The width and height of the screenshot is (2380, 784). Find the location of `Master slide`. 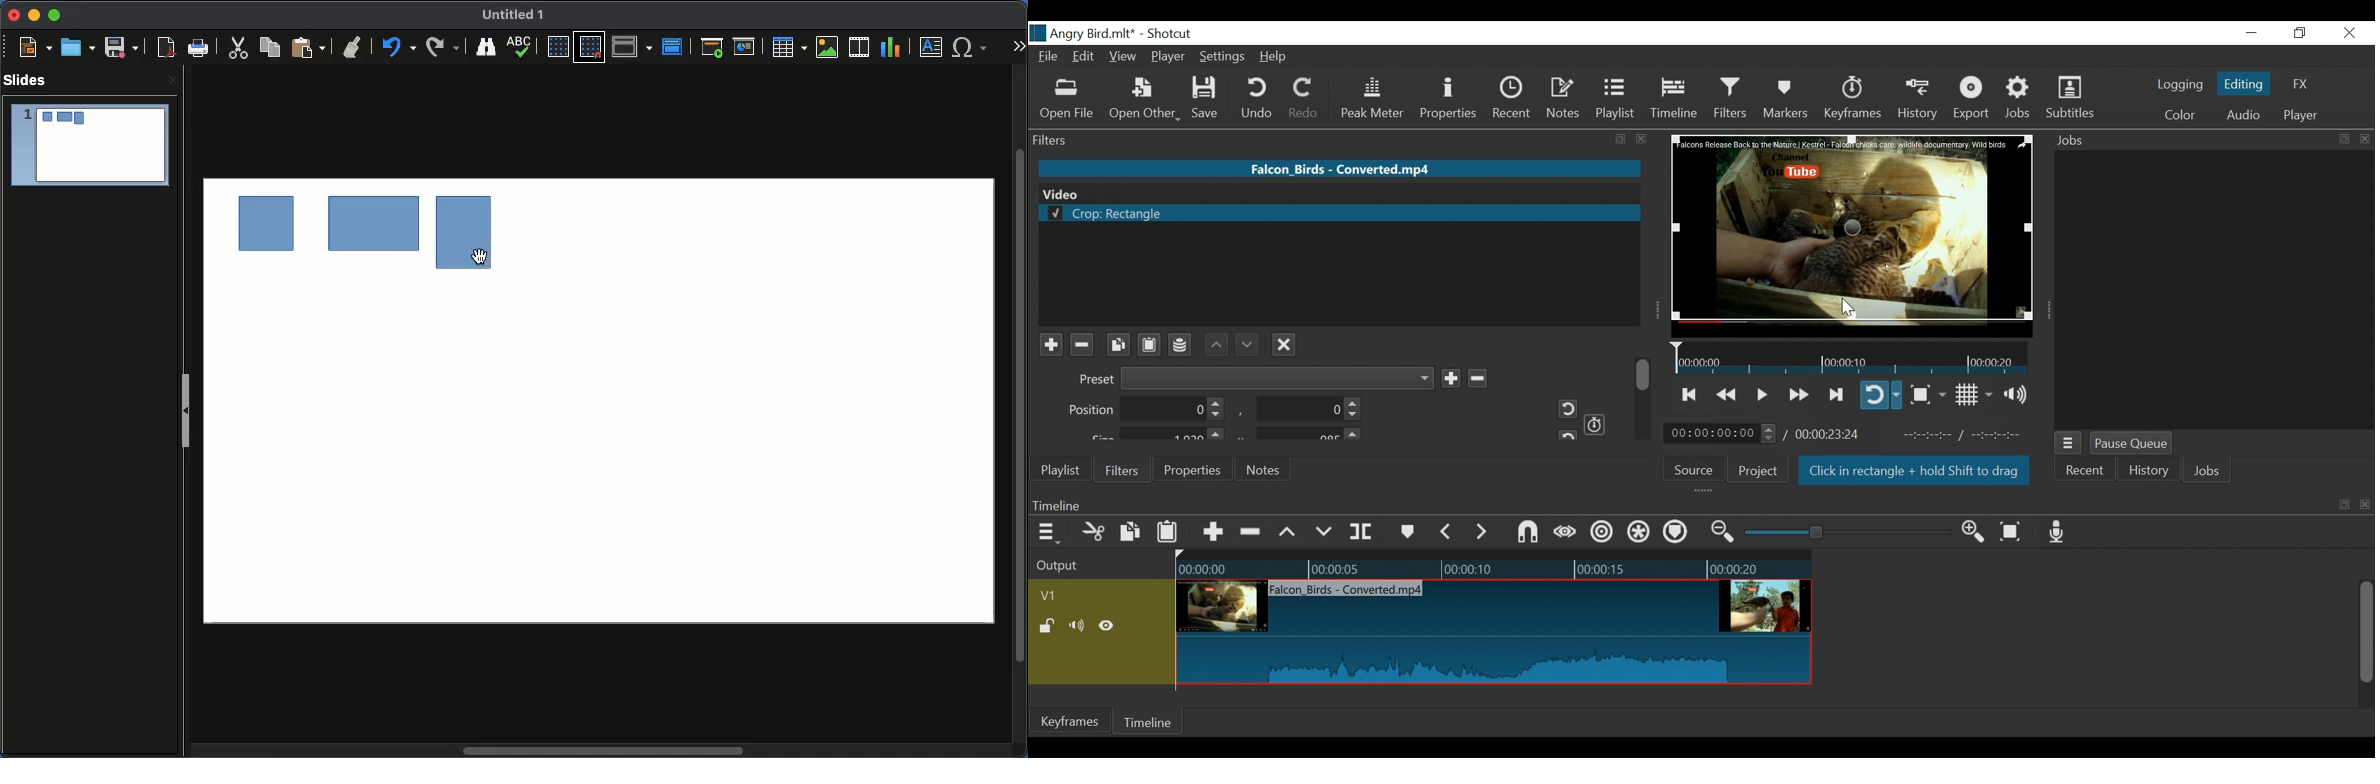

Master slide is located at coordinates (673, 46).